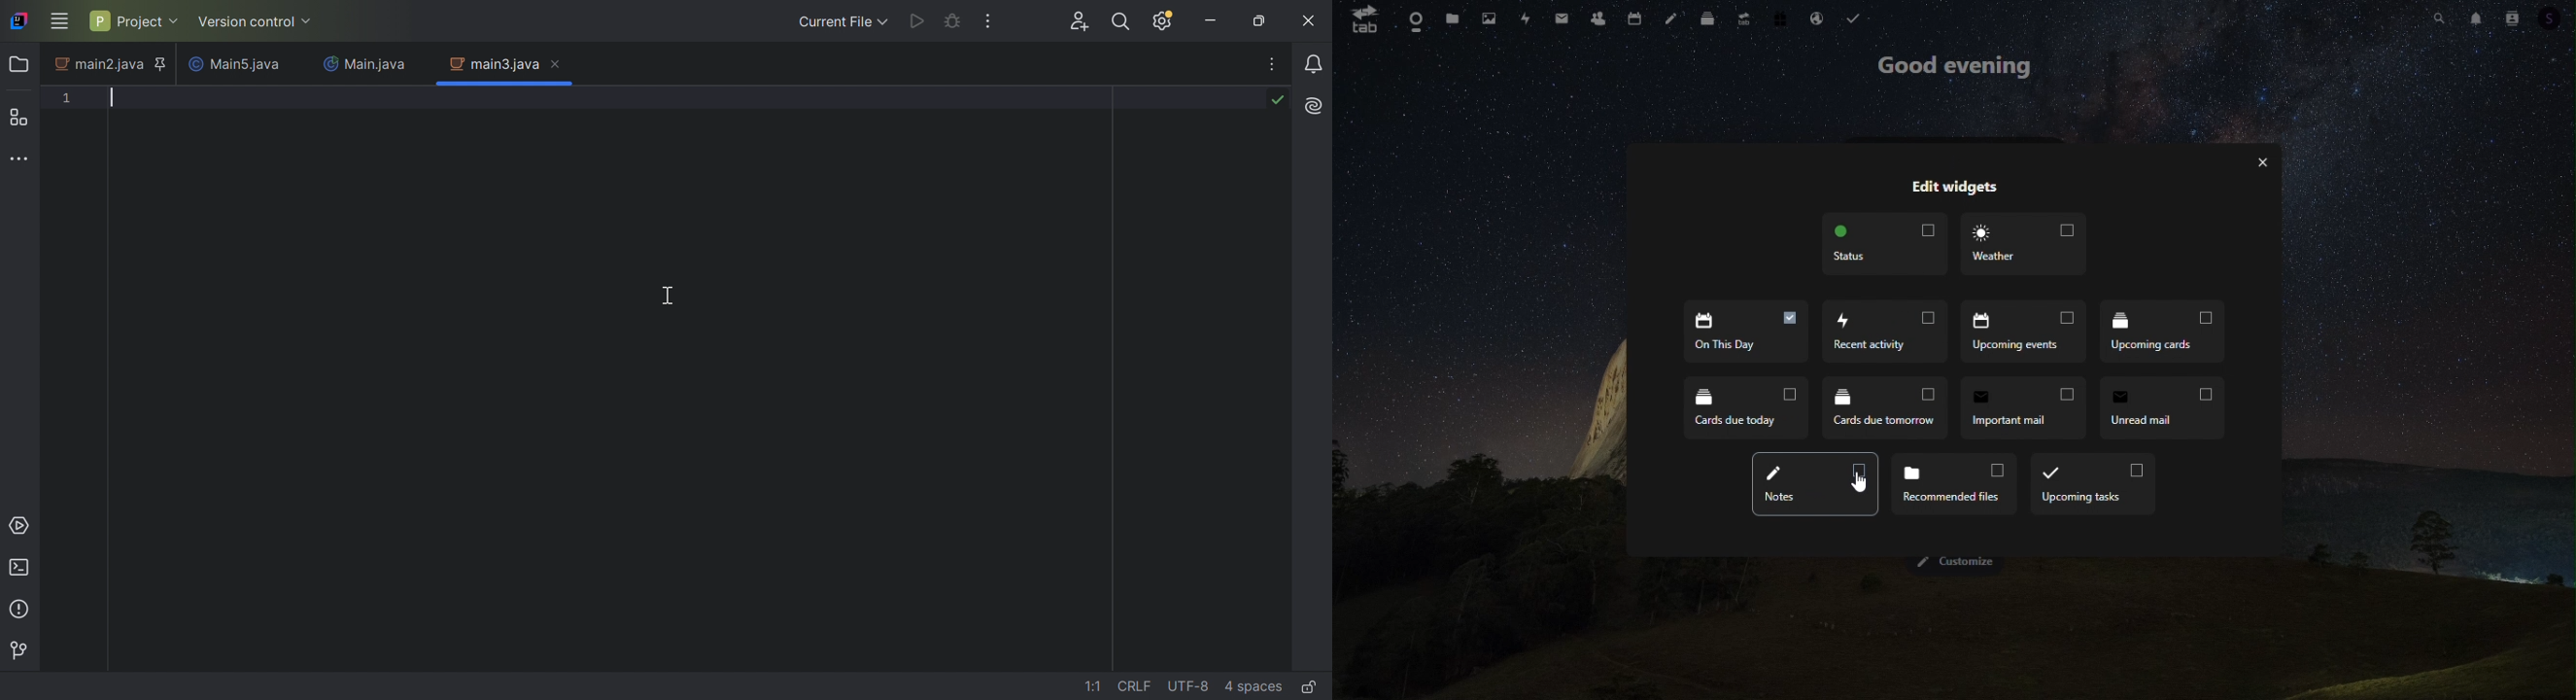 Image resolution: width=2576 pixels, height=700 pixels. I want to click on free trial, so click(1782, 18).